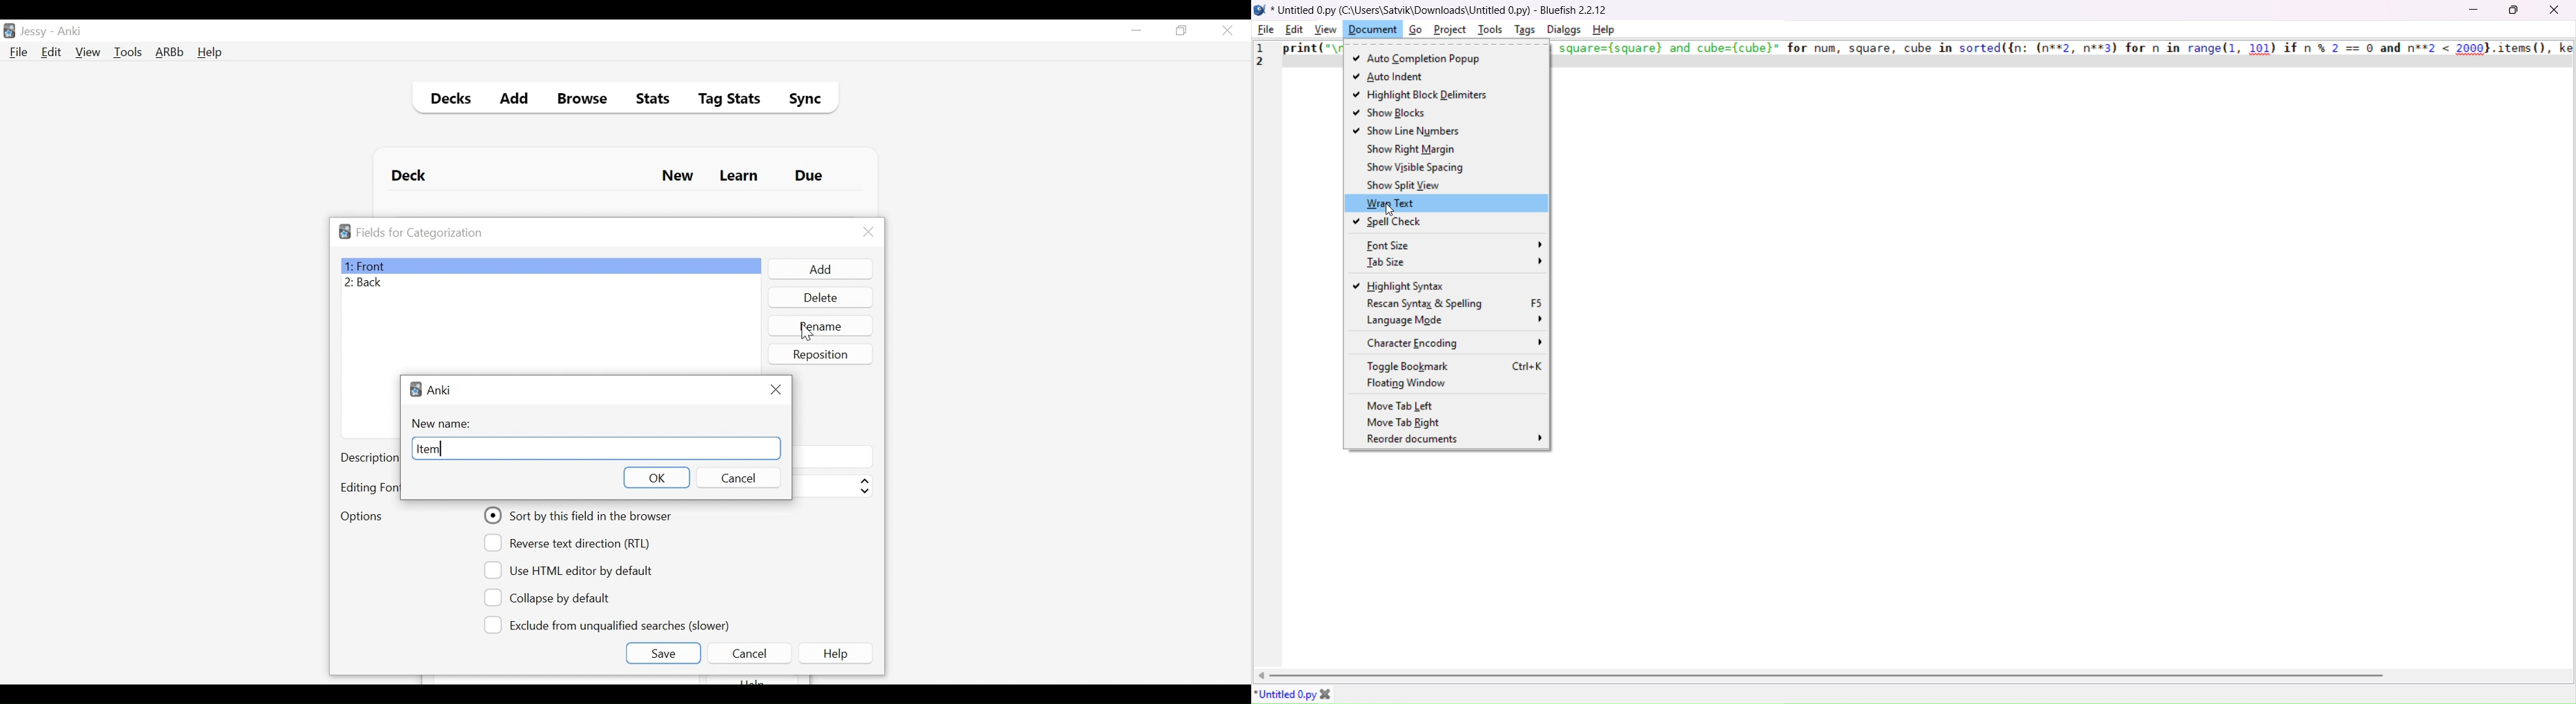 The image size is (2576, 728). I want to click on Cancel, so click(736, 478).